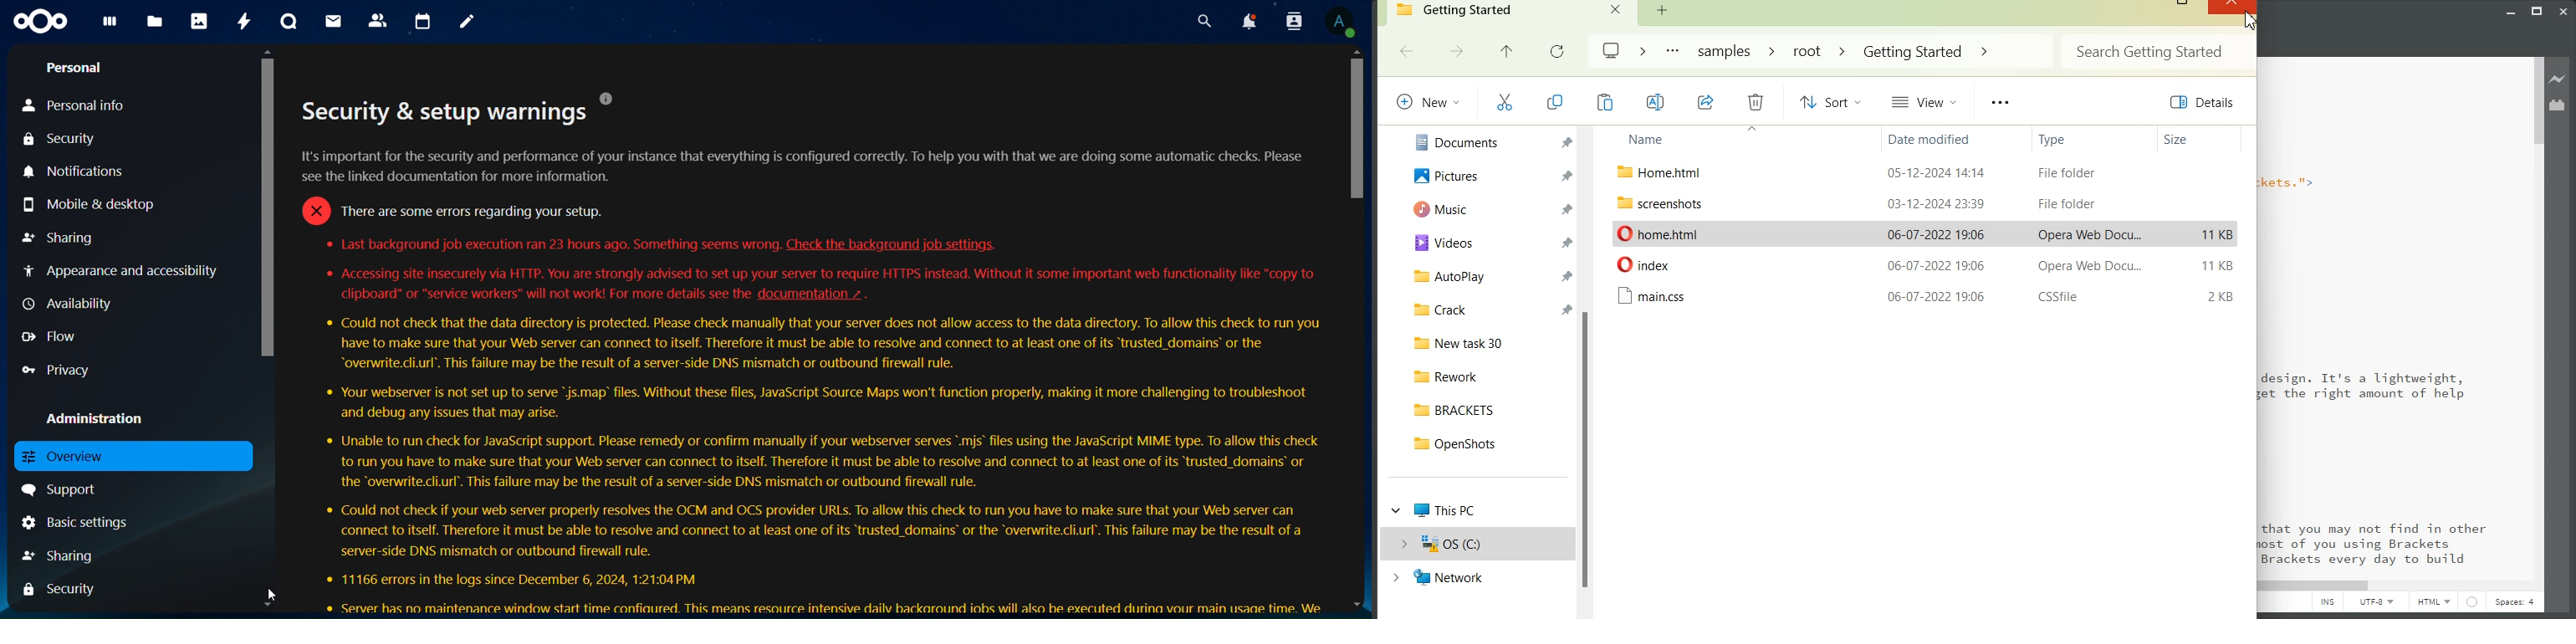  What do you see at coordinates (77, 170) in the screenshot?
I see `notifications` at bounding box center [77, 170].